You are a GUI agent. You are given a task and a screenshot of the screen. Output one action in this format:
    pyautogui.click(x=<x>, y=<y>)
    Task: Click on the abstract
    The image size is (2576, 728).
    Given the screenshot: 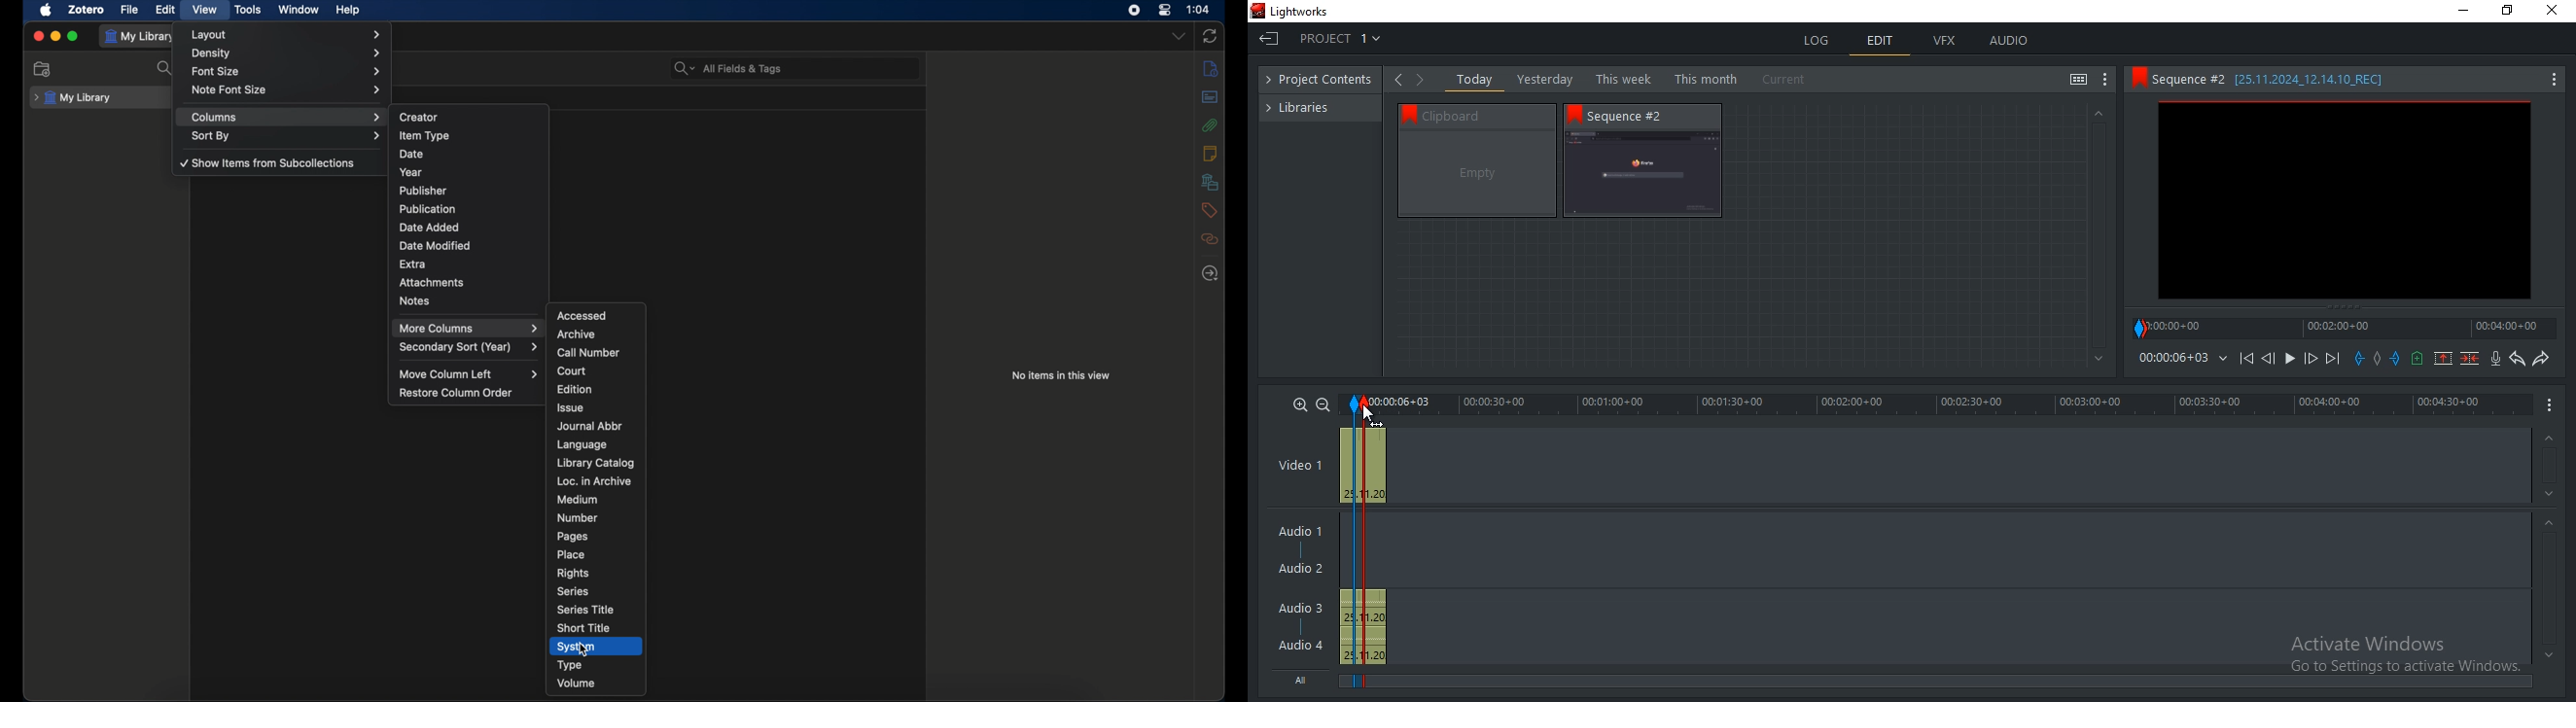 What is the action you would take?
    pyautogui.click(x=1212, y=98)
    